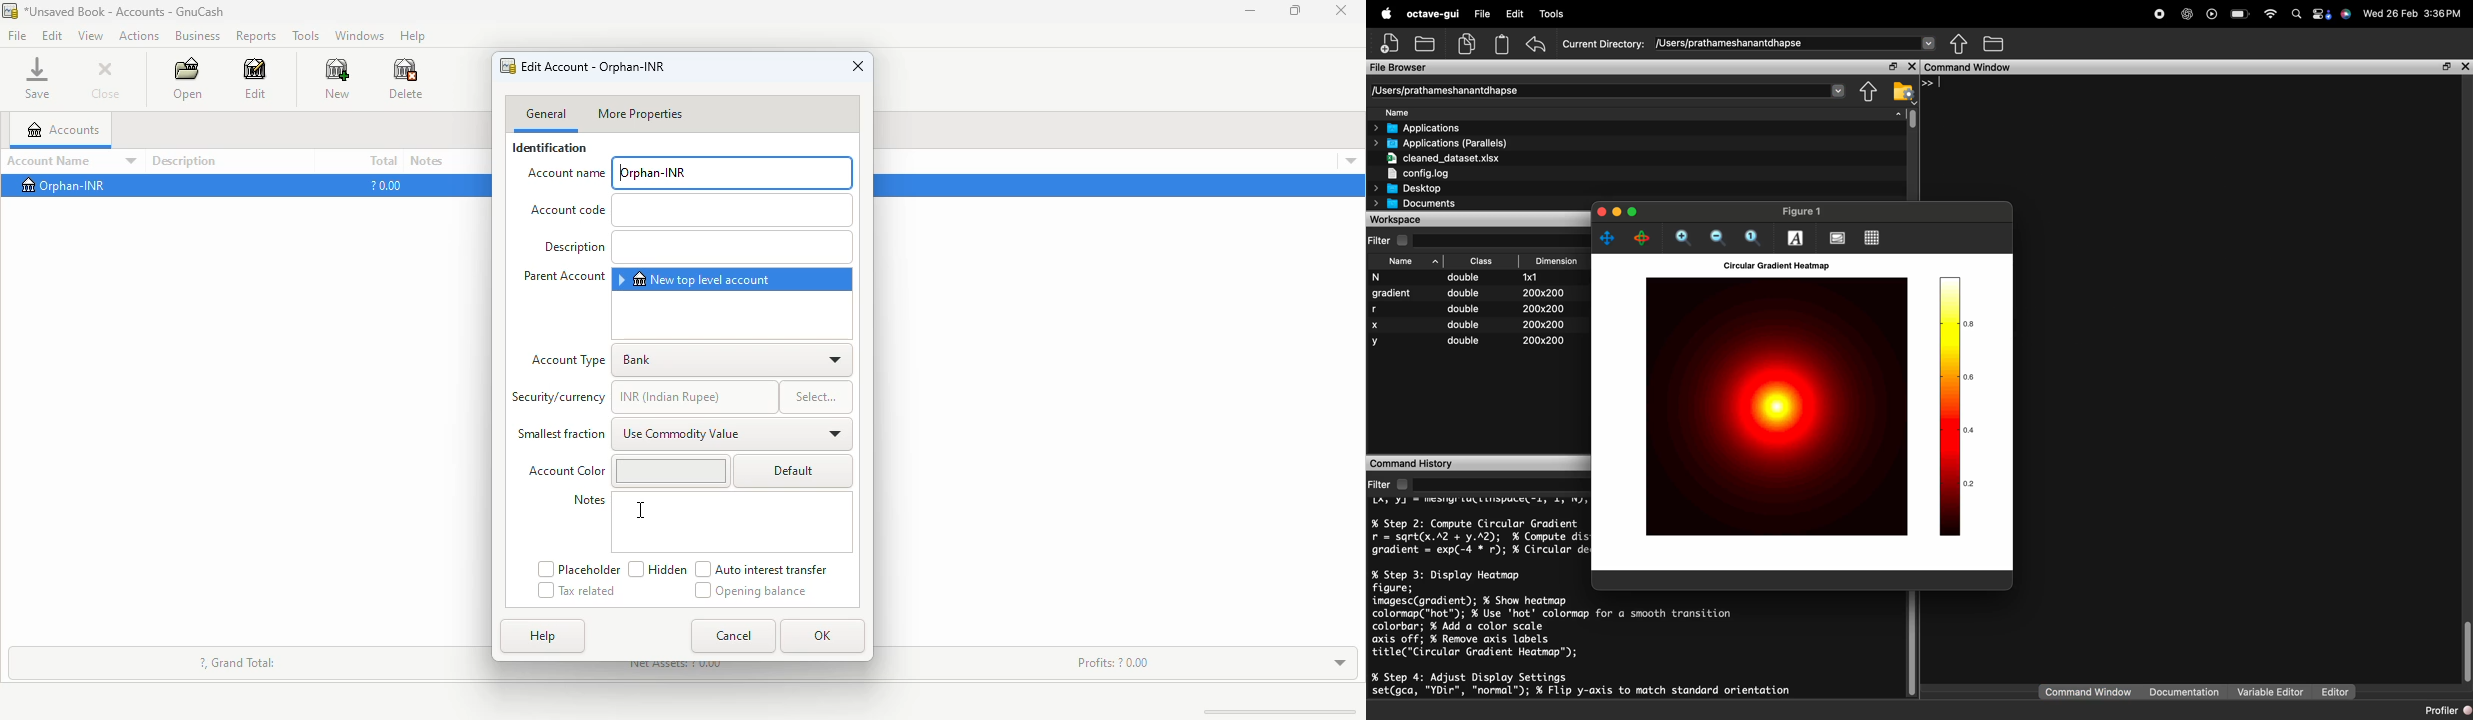 This screenshot has width=2492, height=728. Describe the element at coordinates (639, 510) in the screenshot. I see `cursor` at that location.